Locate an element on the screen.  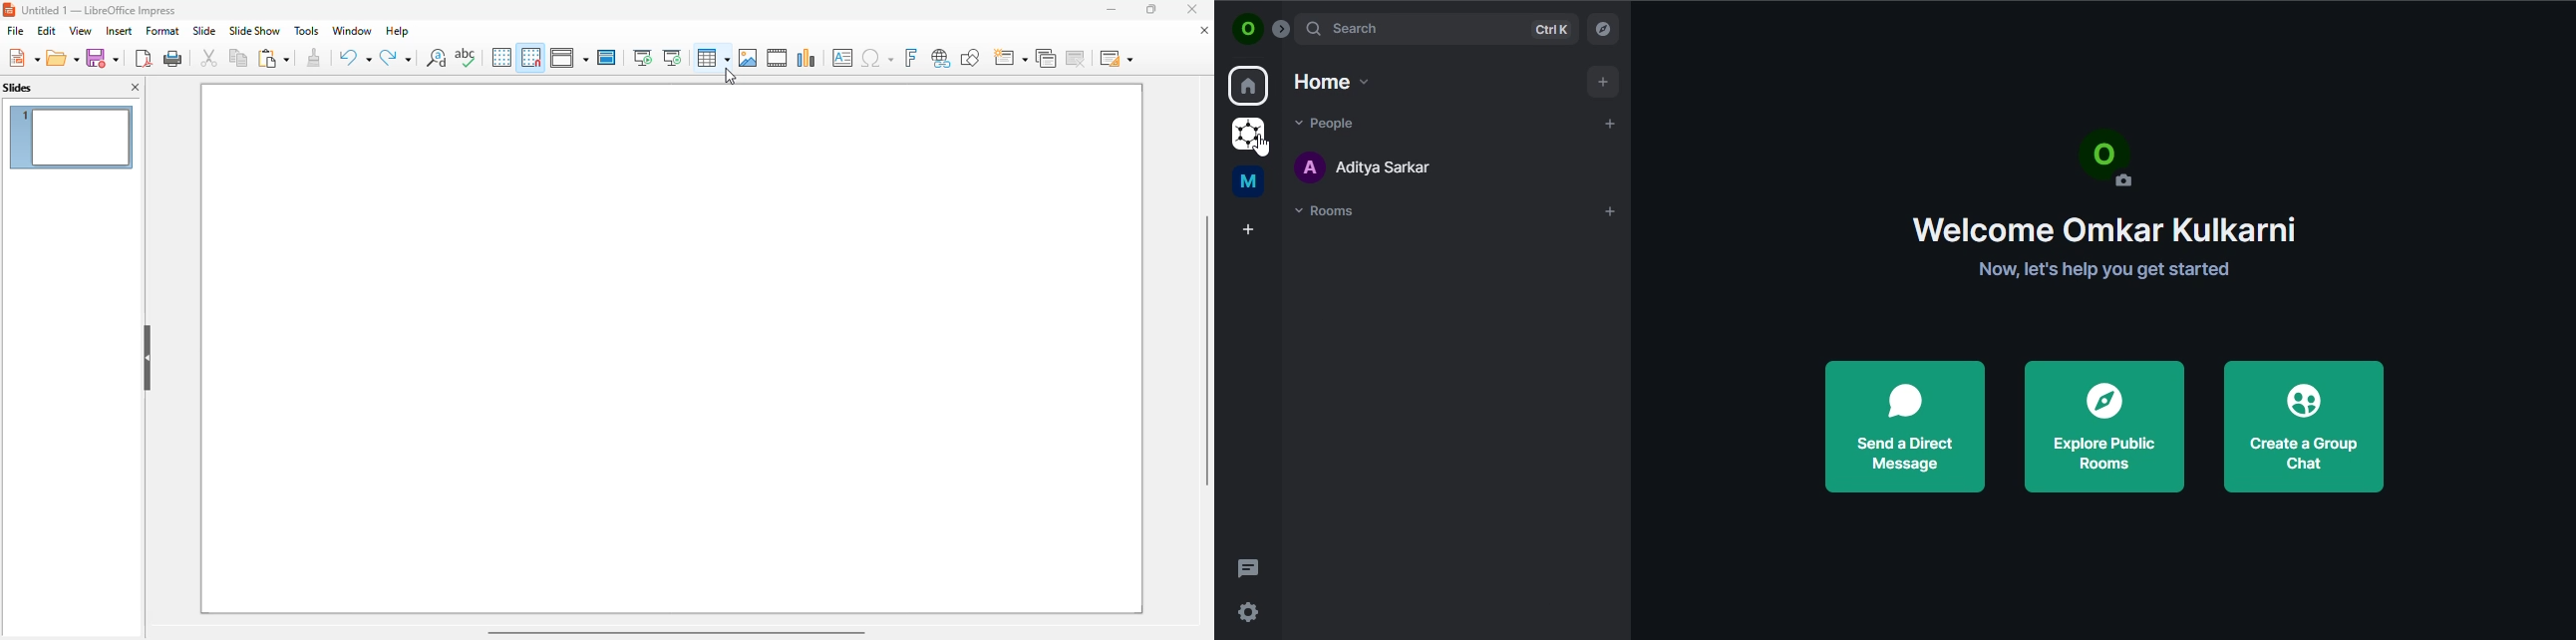
Welcome Omkar Kulkarni
Now, let's help you get started is located at coordinates (2104, 247).